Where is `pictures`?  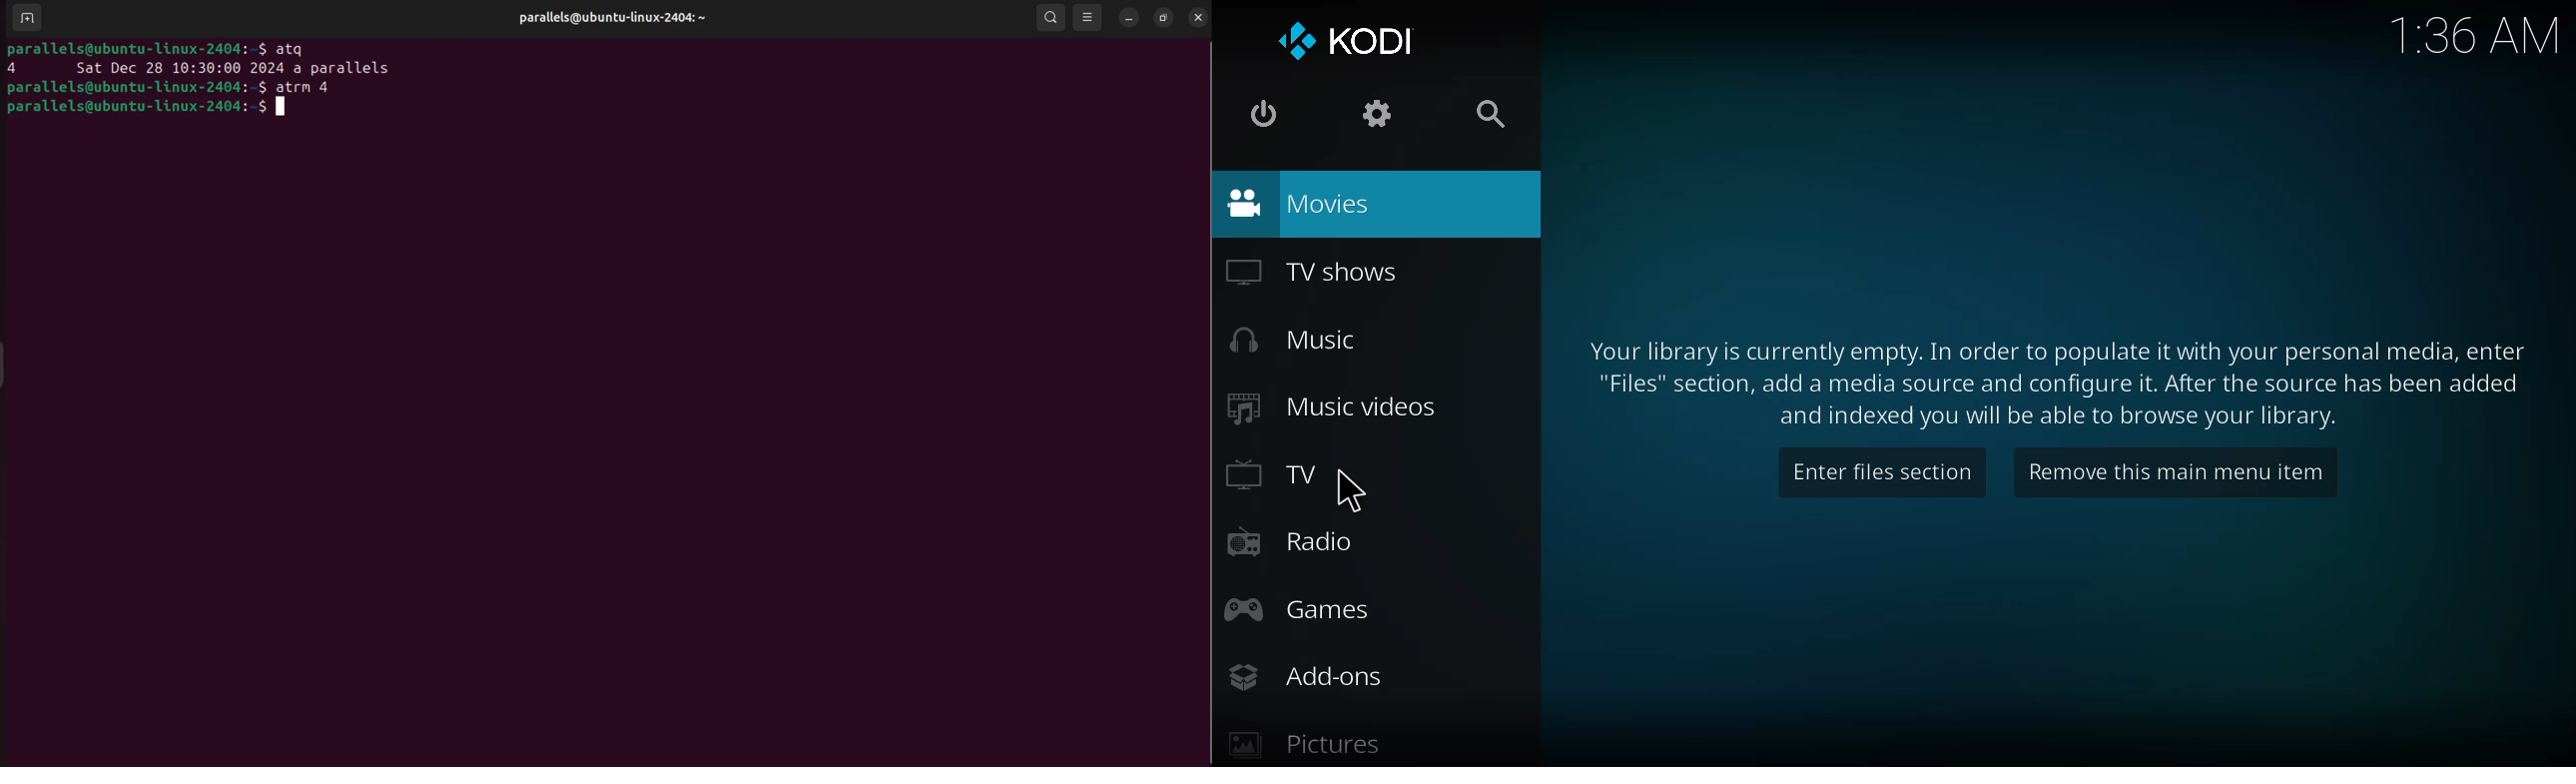
pictures is located at coordinates (1298, 742).